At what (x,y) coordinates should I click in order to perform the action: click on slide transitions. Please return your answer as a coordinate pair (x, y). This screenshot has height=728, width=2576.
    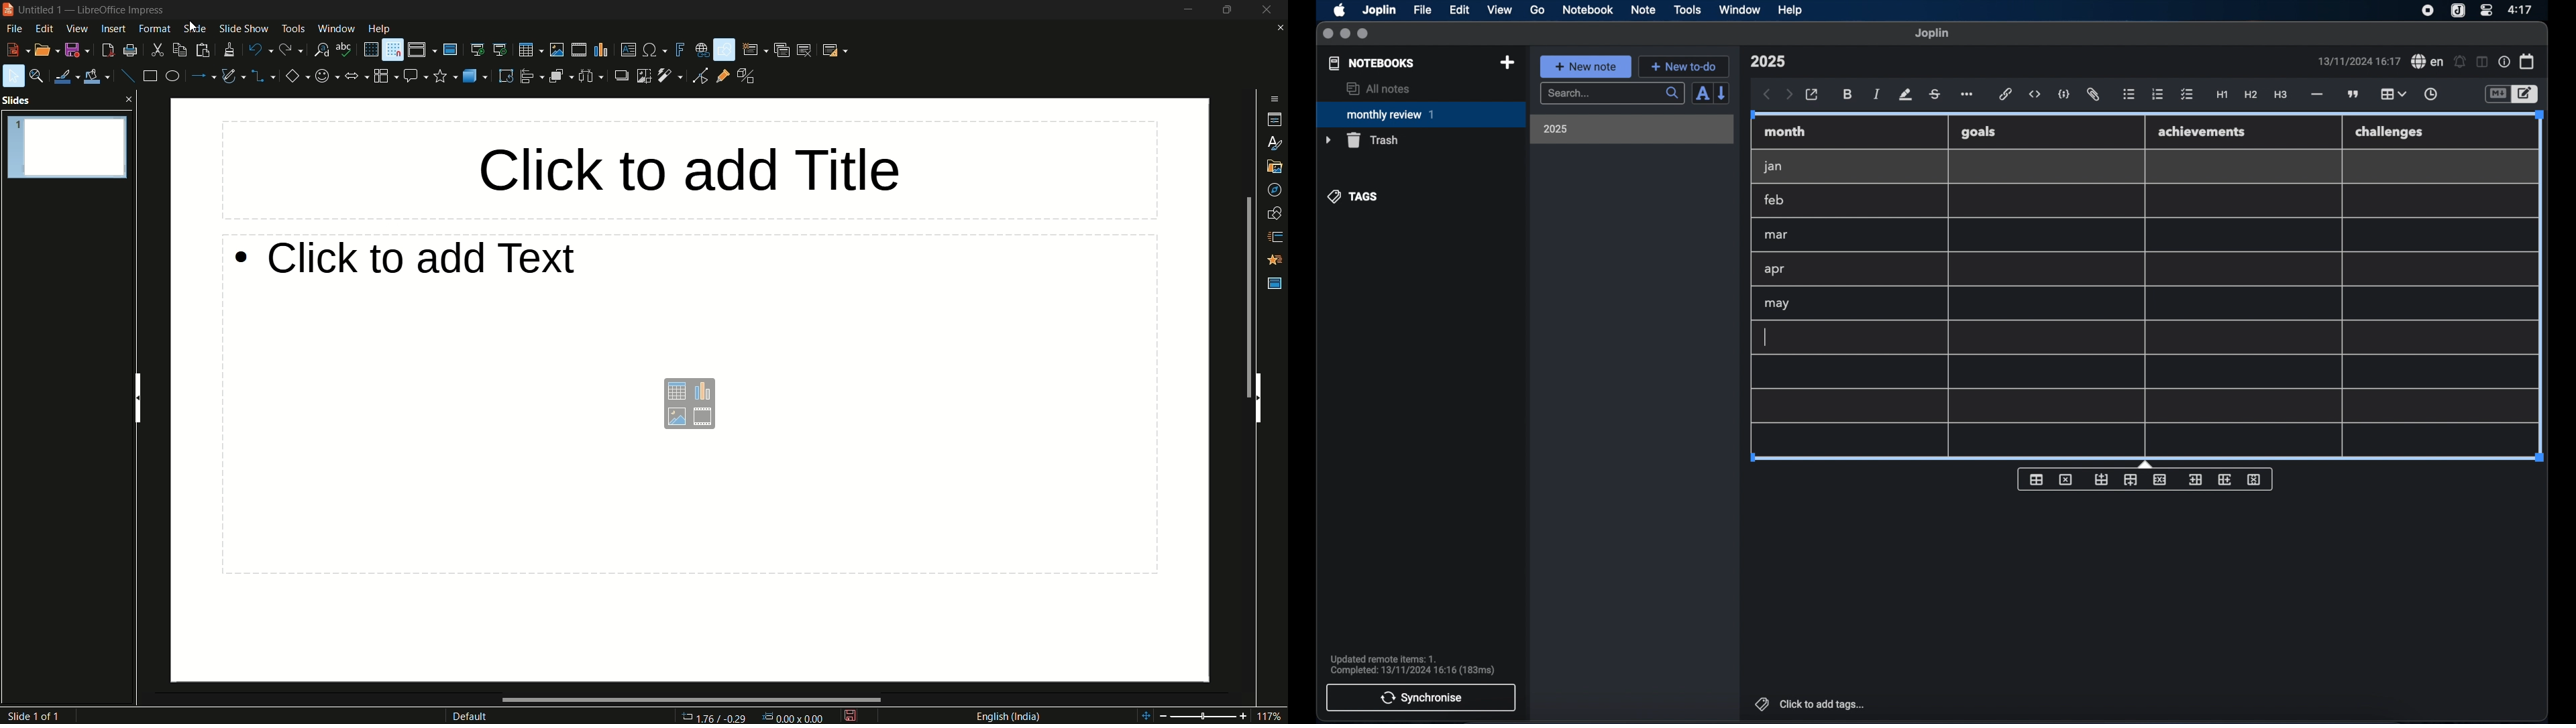
    Looking at the image, I should click on (1273, 234).